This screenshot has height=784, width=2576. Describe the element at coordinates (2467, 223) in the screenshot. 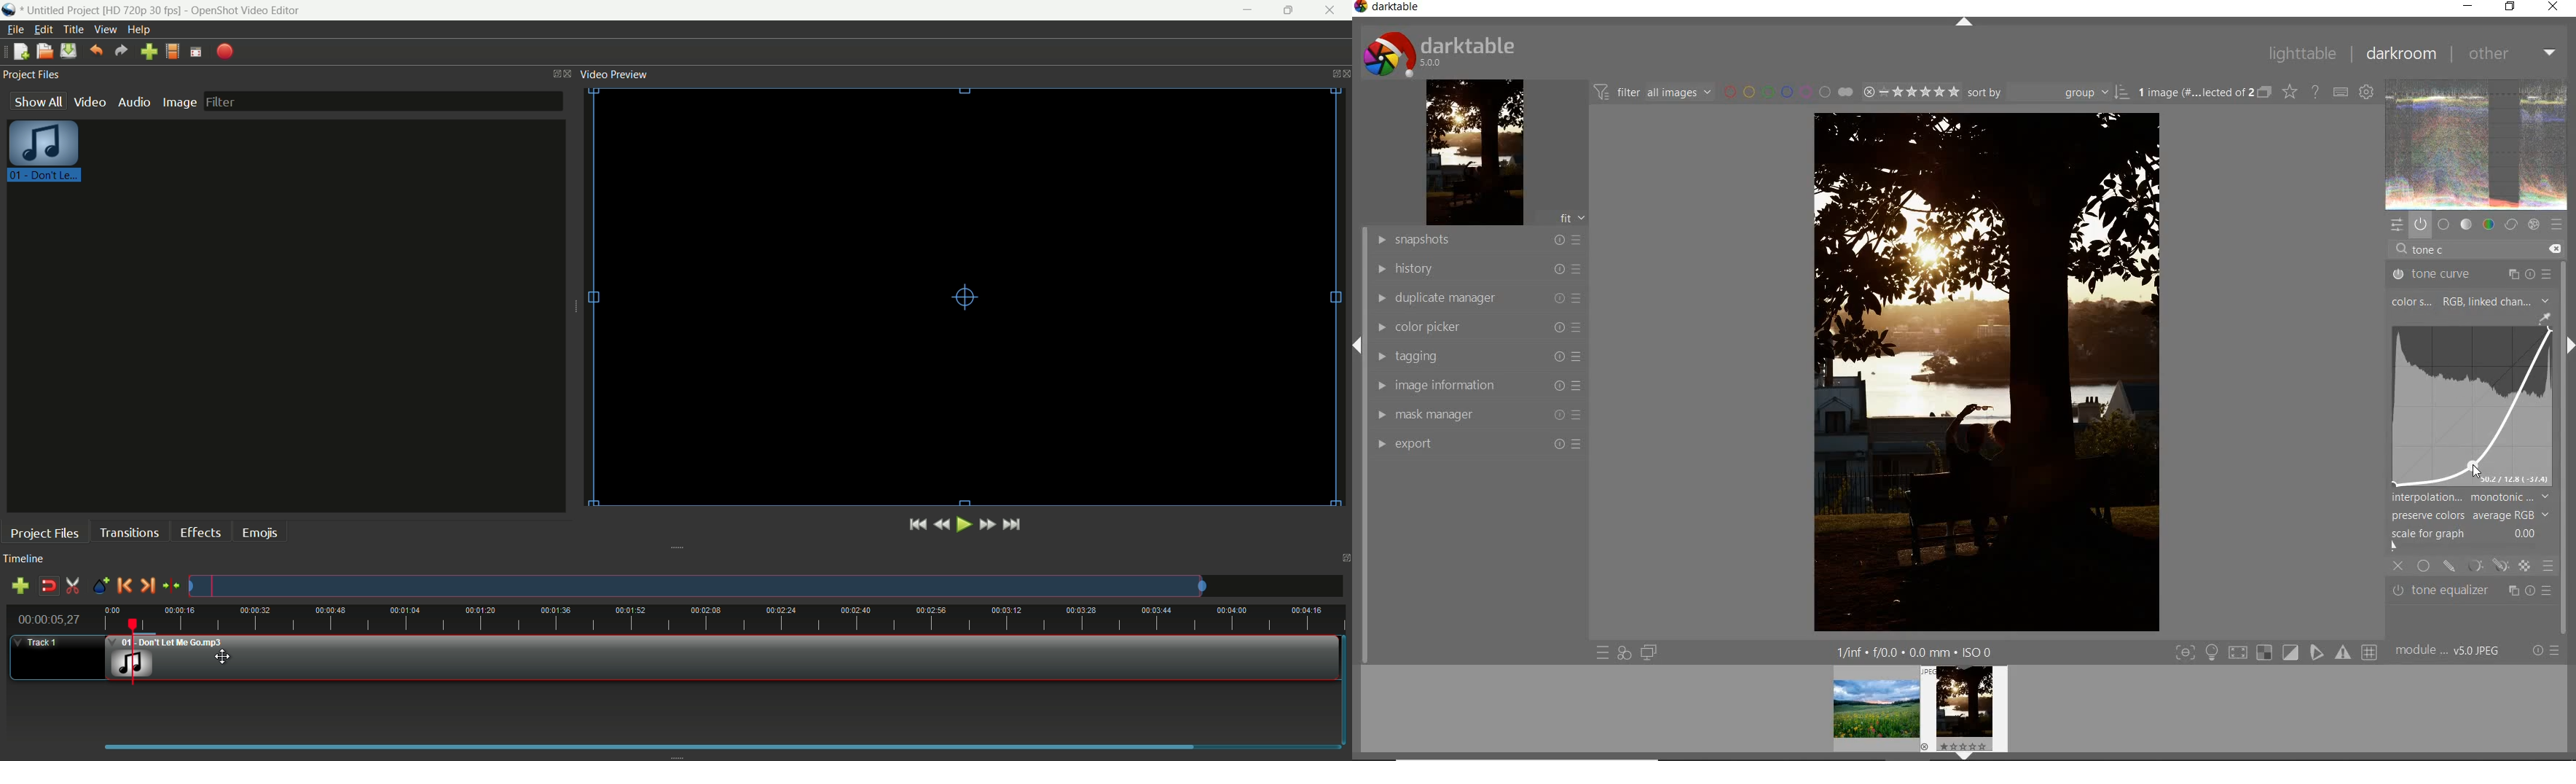

I see `tone` at that location.